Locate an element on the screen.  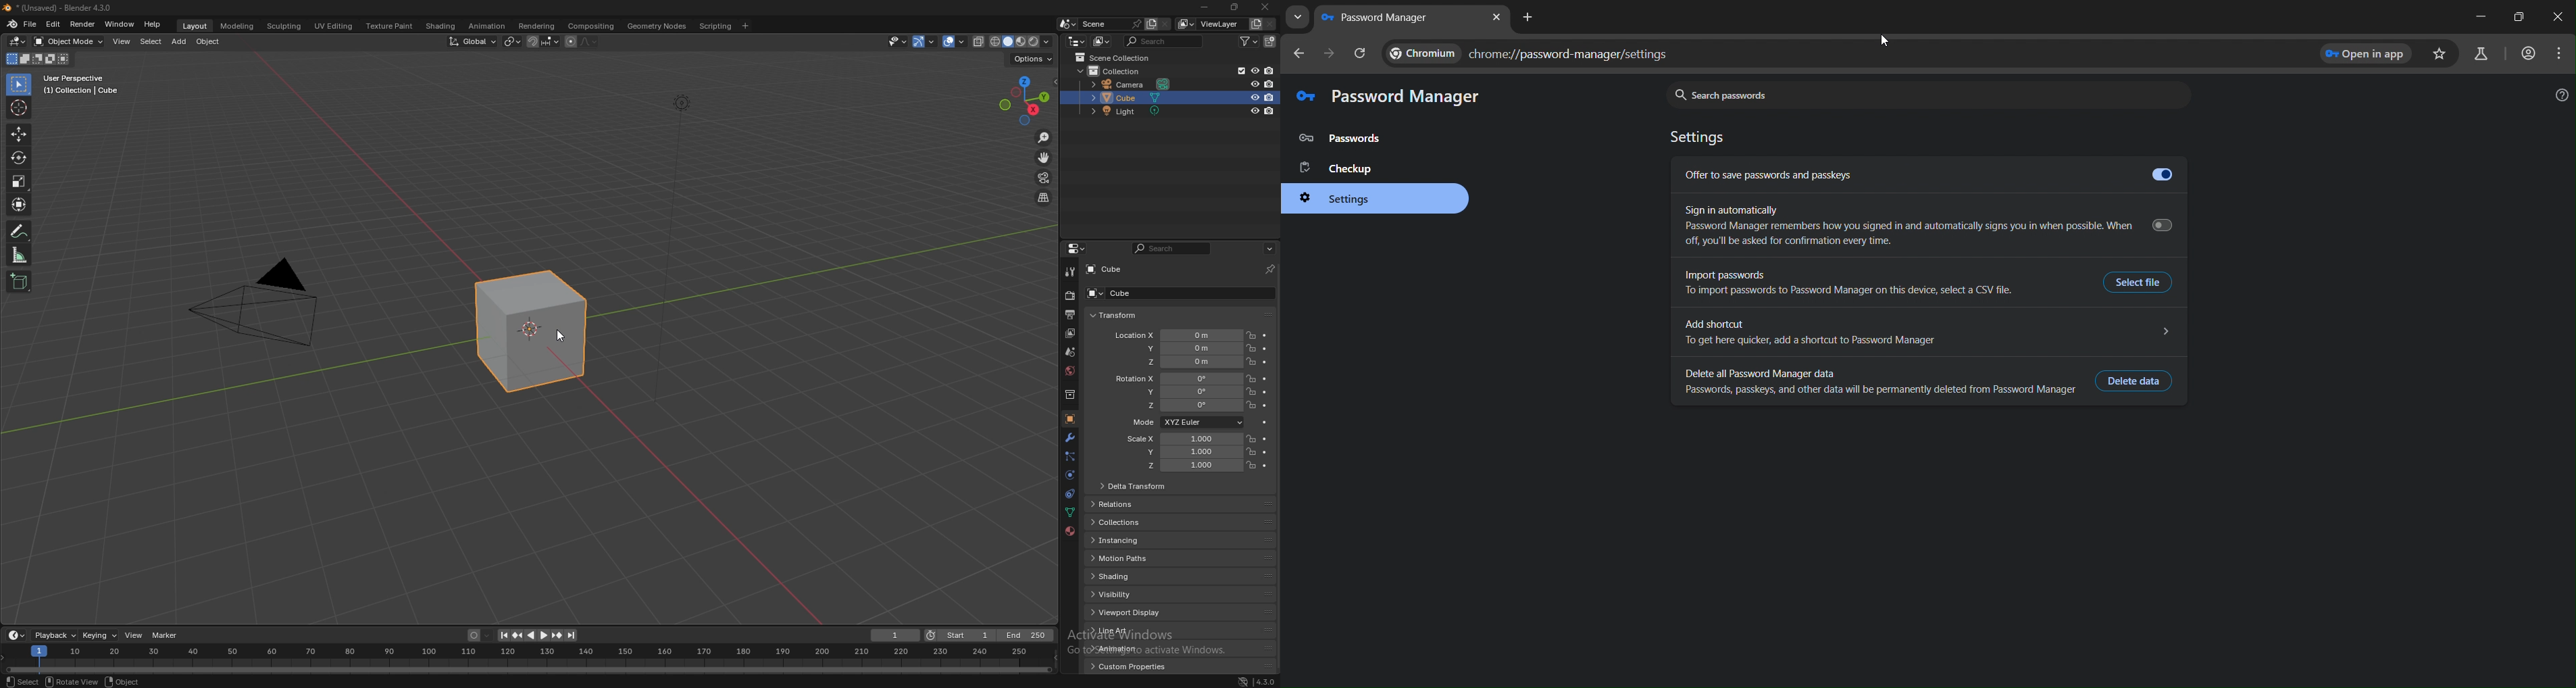
transform is located at coordinates (19, 205).